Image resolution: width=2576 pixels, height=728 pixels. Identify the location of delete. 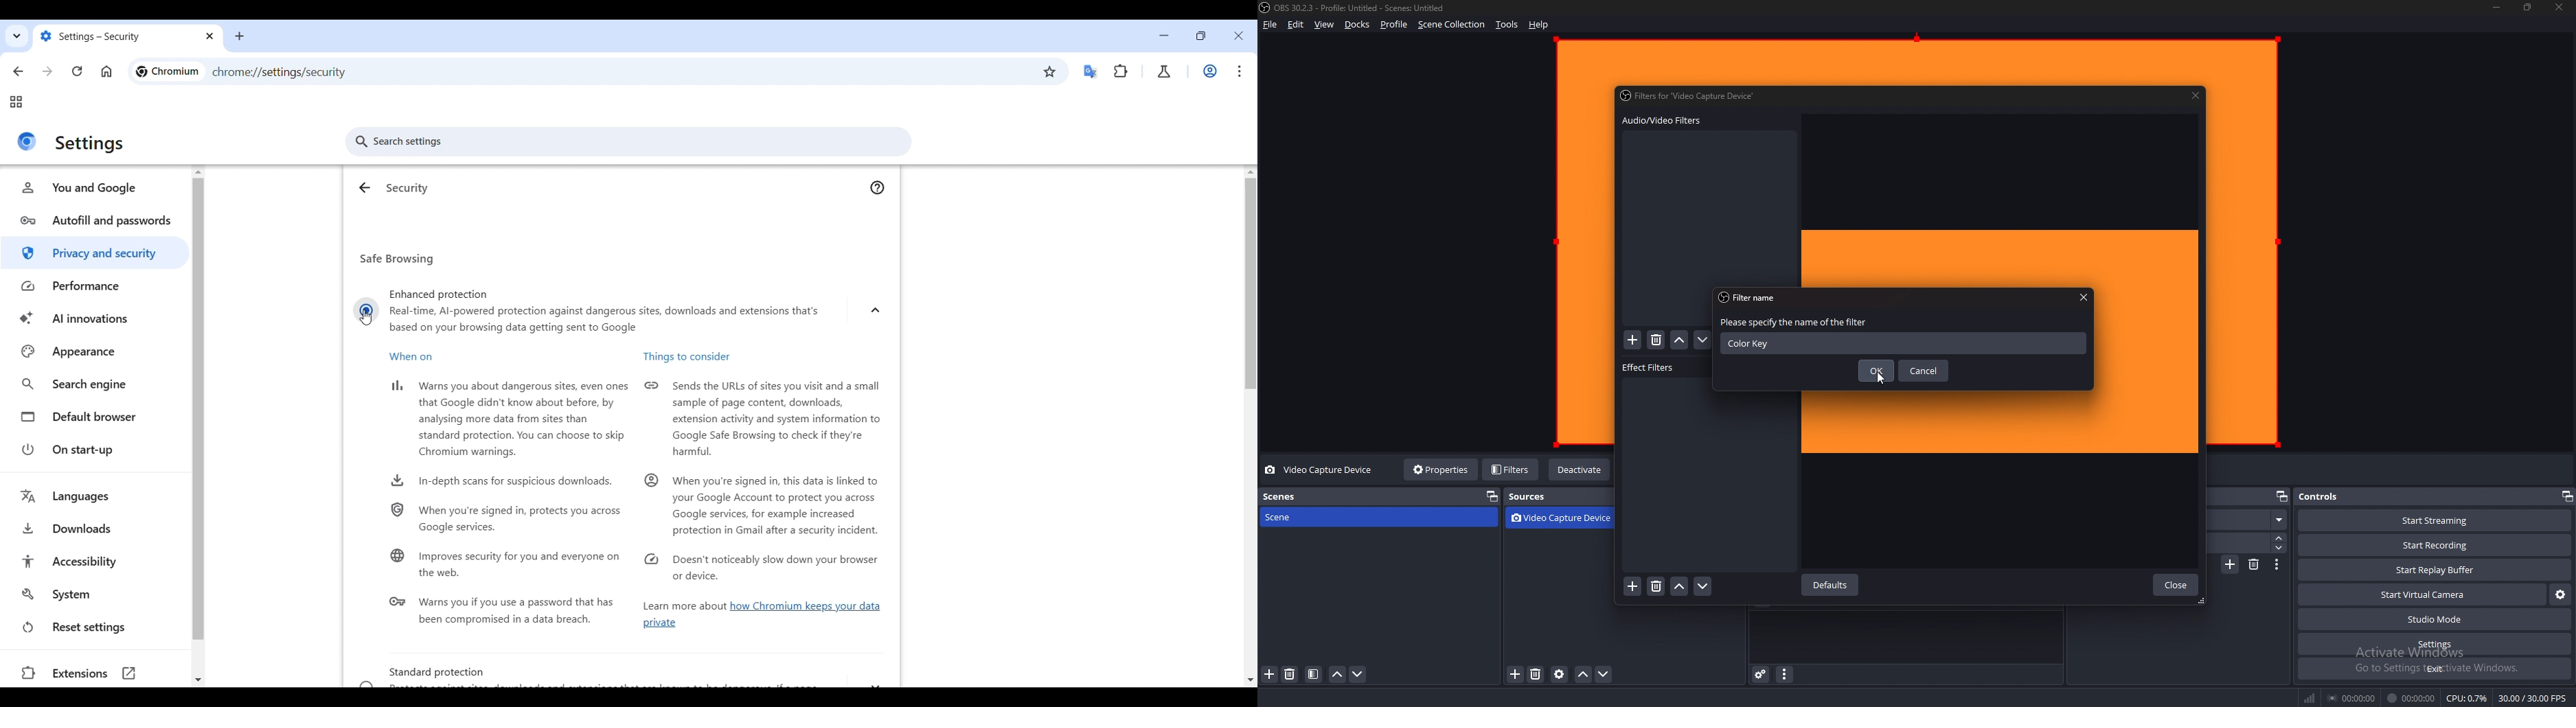
(1656, 340).